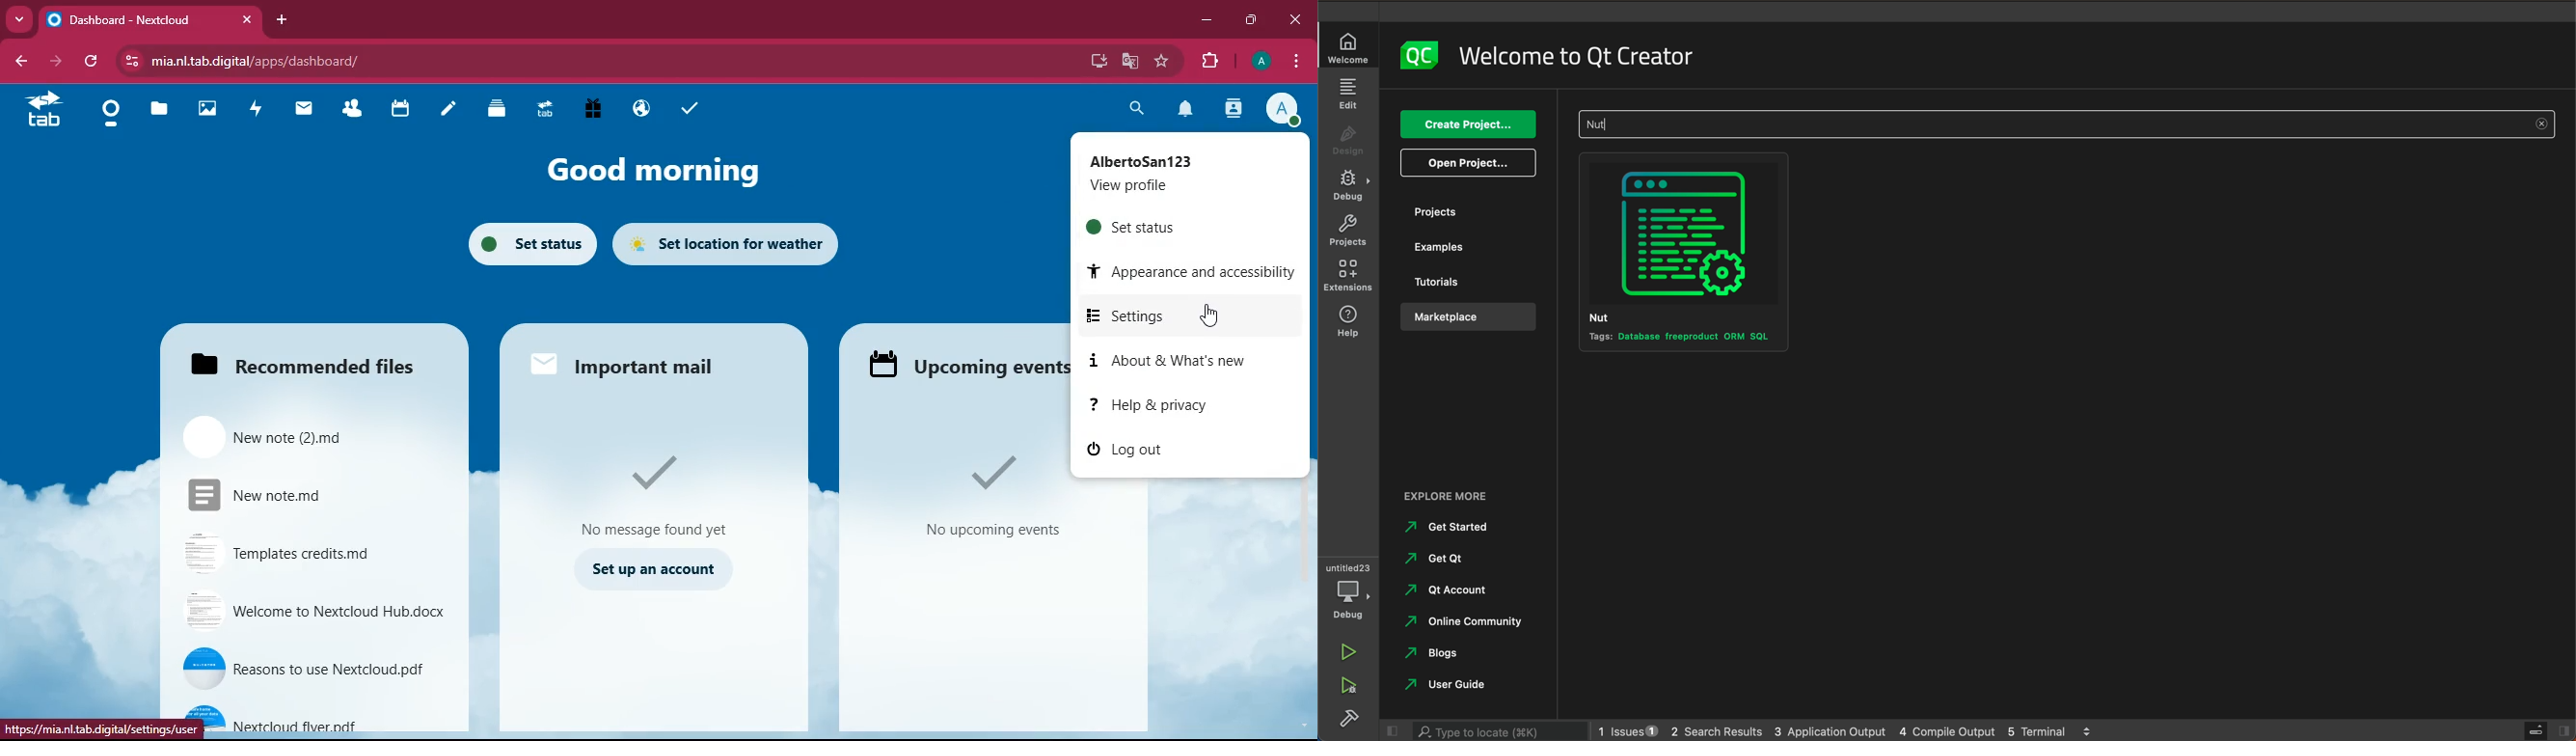 The image size is (2576, 756). Describe the element at coordinates (1464, 657) in the screenshot. I see `` at that location.